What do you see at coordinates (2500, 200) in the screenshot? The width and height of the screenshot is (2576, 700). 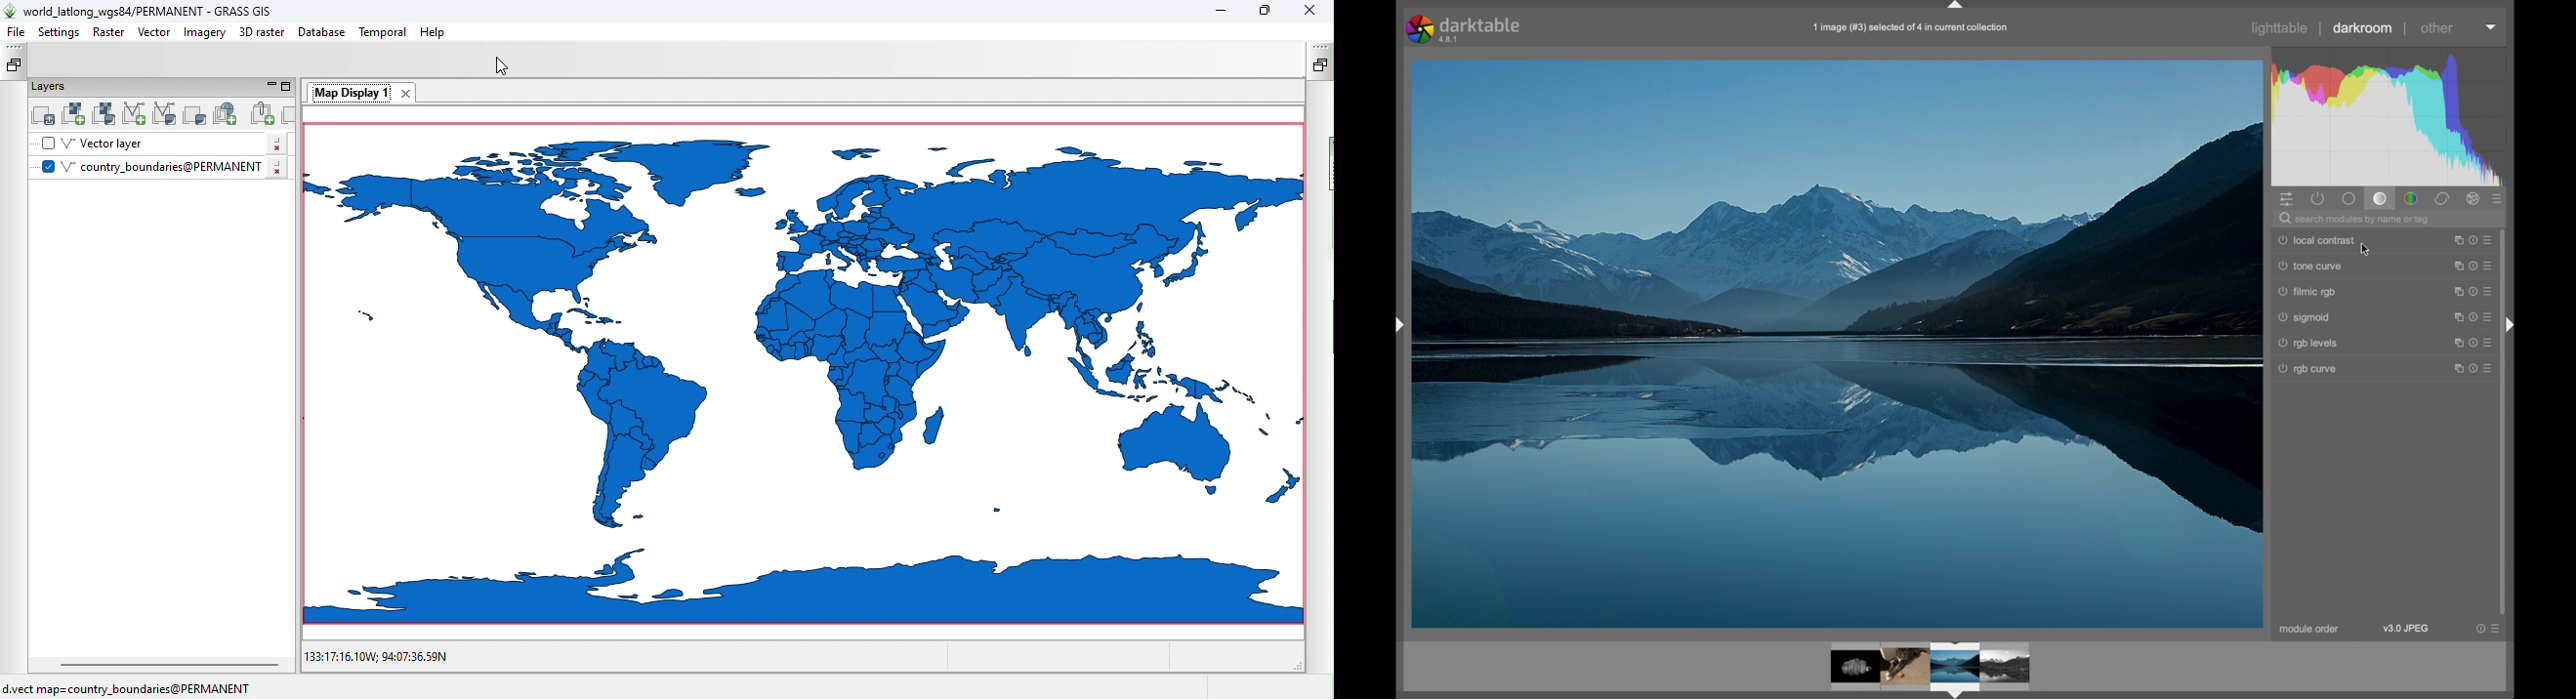 I see `presets` at bounding box center [2500, 200].